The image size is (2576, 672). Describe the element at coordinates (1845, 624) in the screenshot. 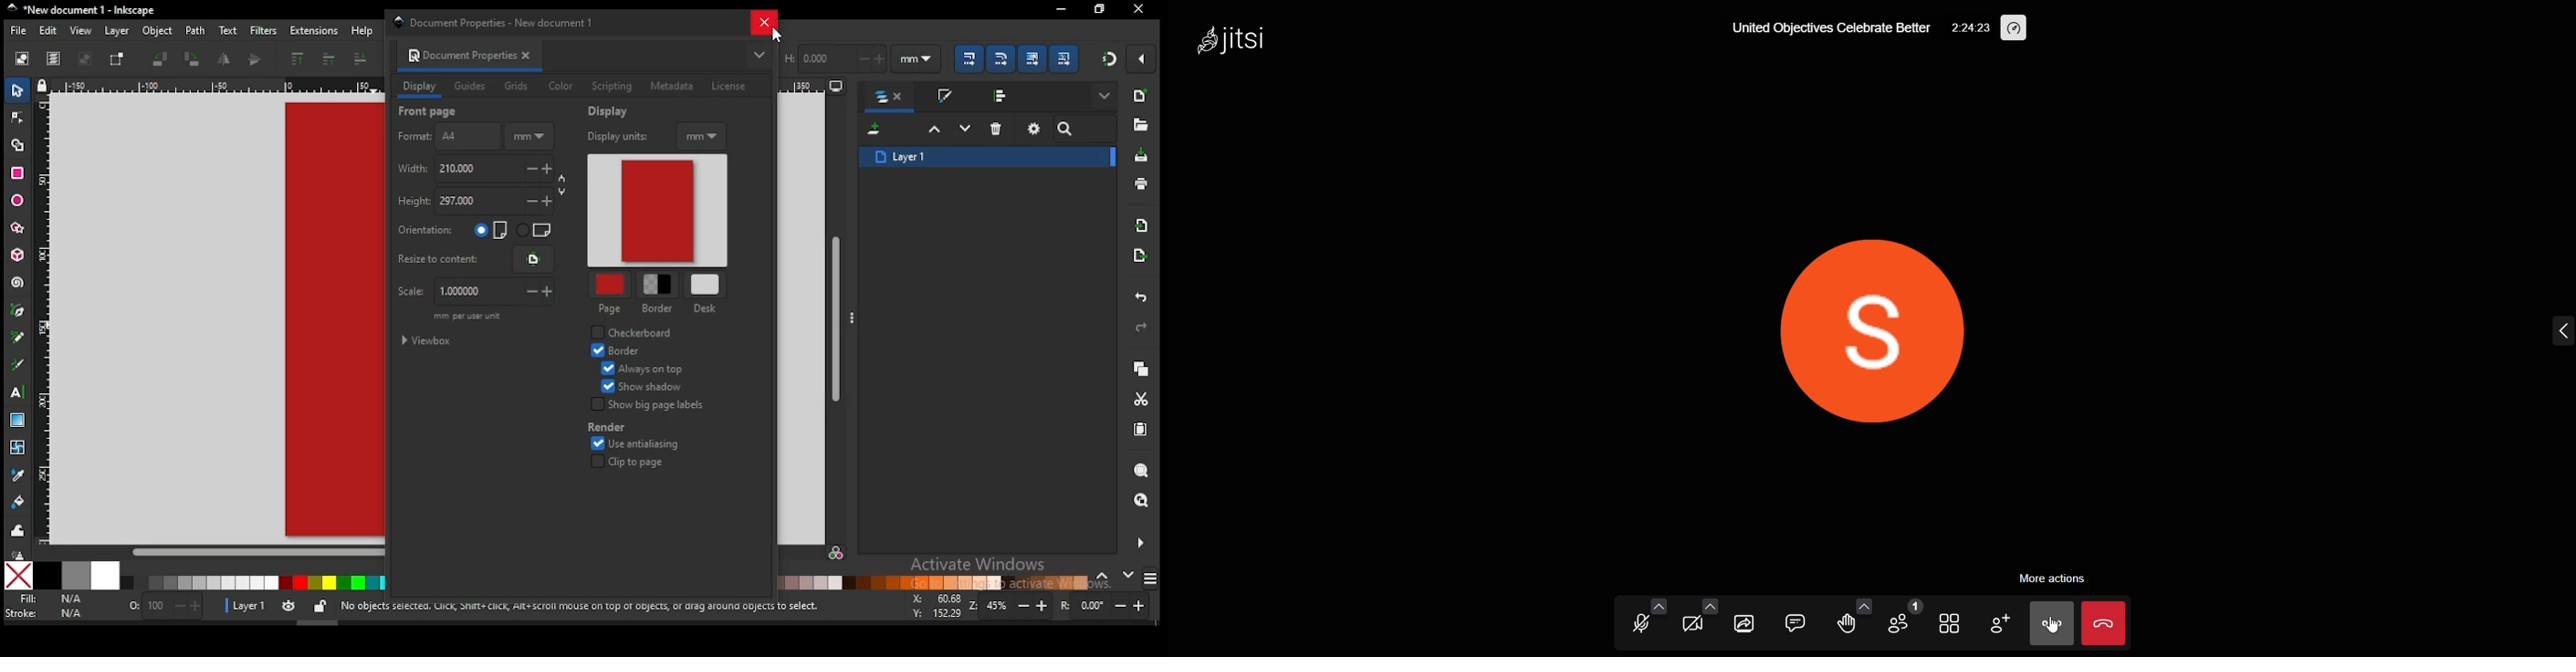

I see `raise hand` at that location.